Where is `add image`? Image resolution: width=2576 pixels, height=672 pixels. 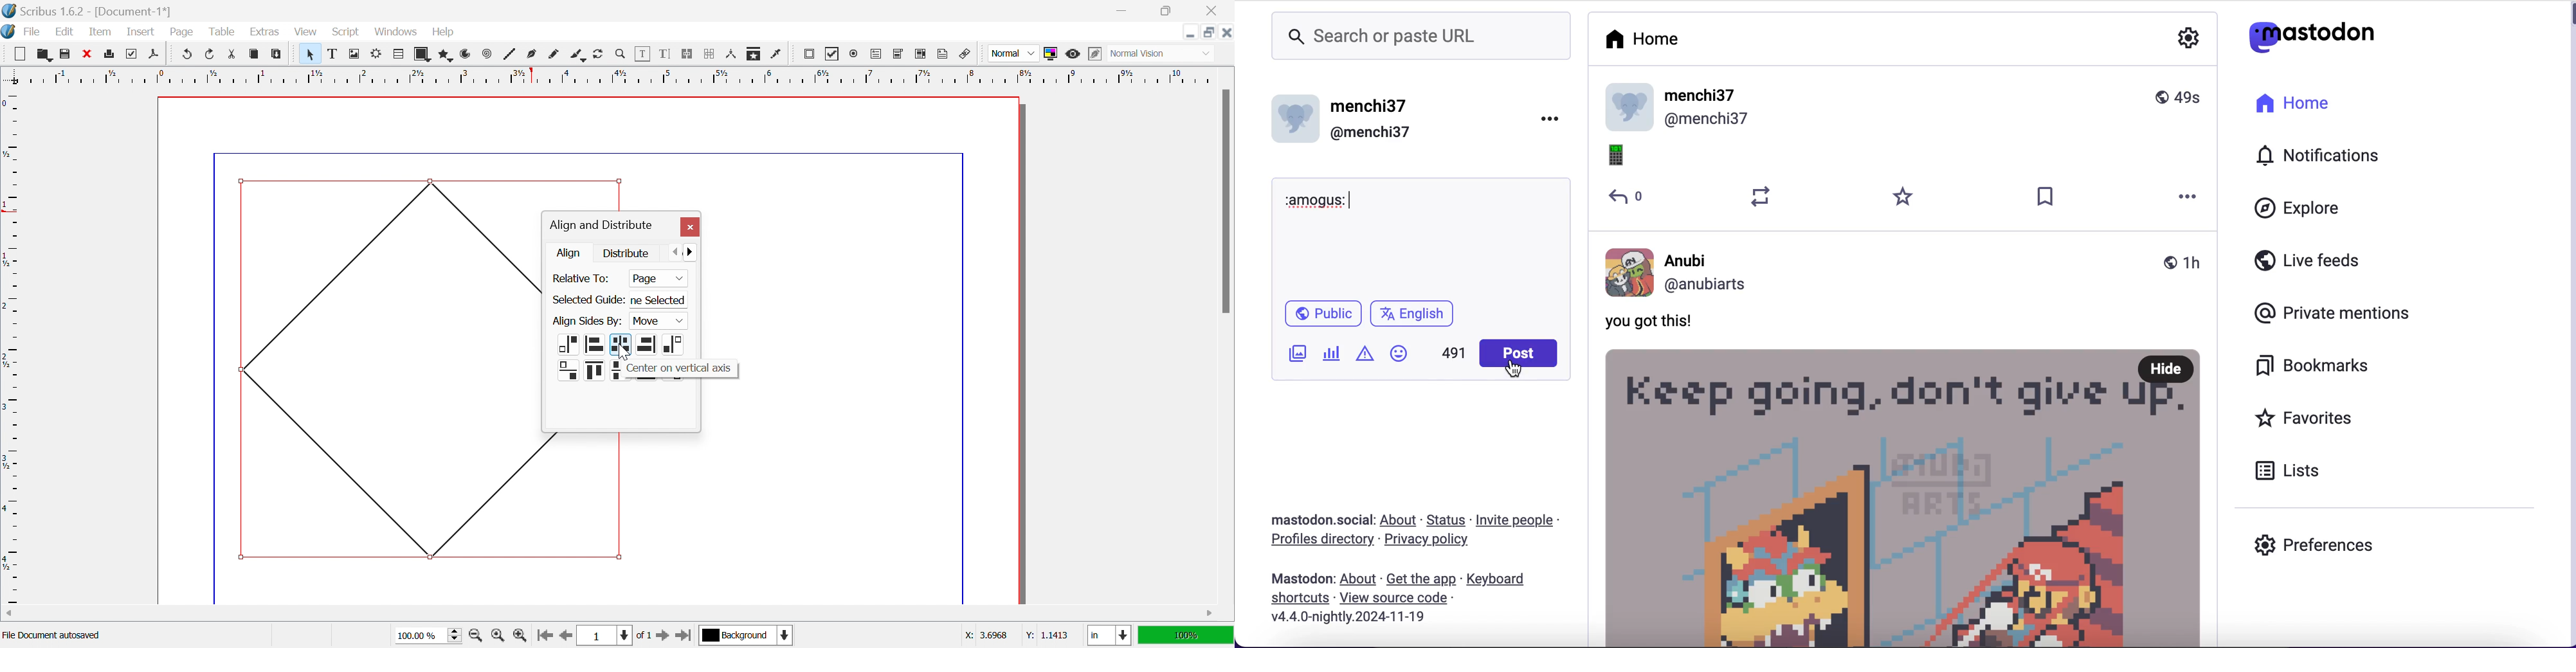 add image is located at coordinates (1298, 357).